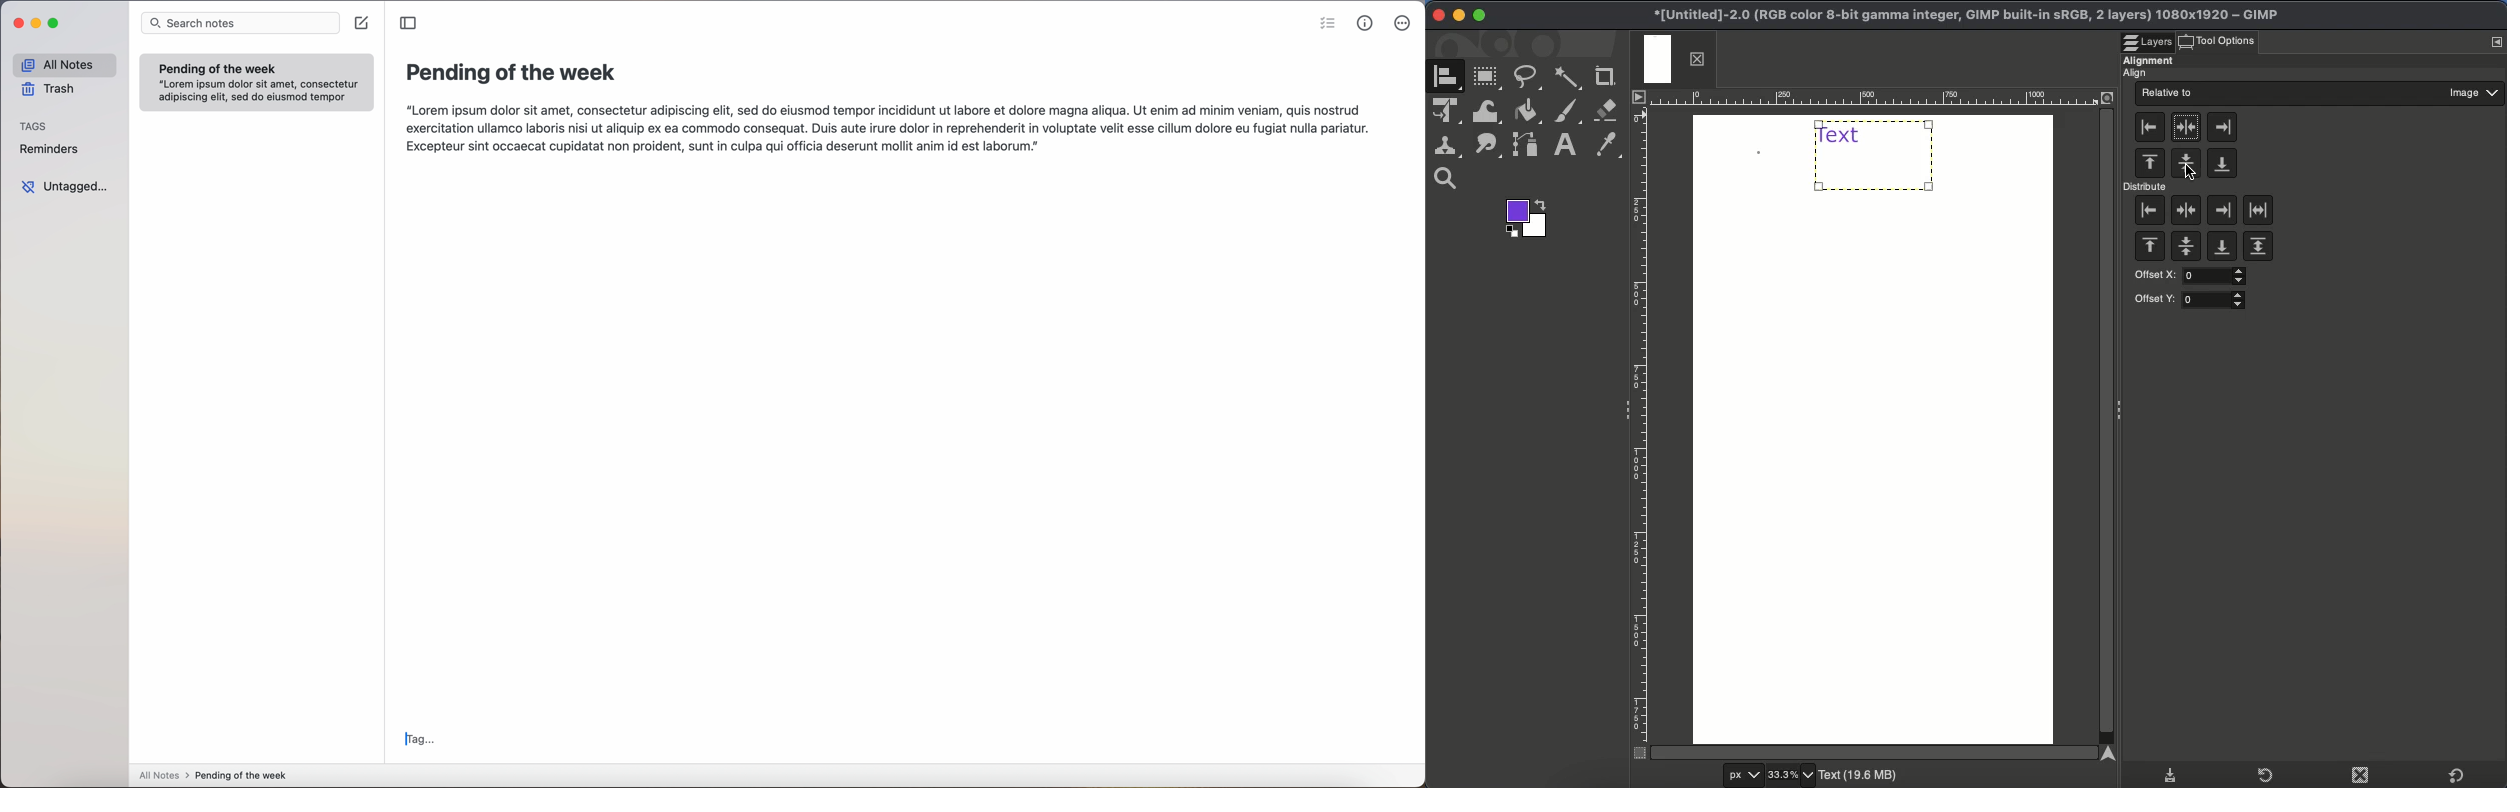  Describe the element at coordinates (513, 74) in the screenshot. I see `title: Pending of the week` at that location.